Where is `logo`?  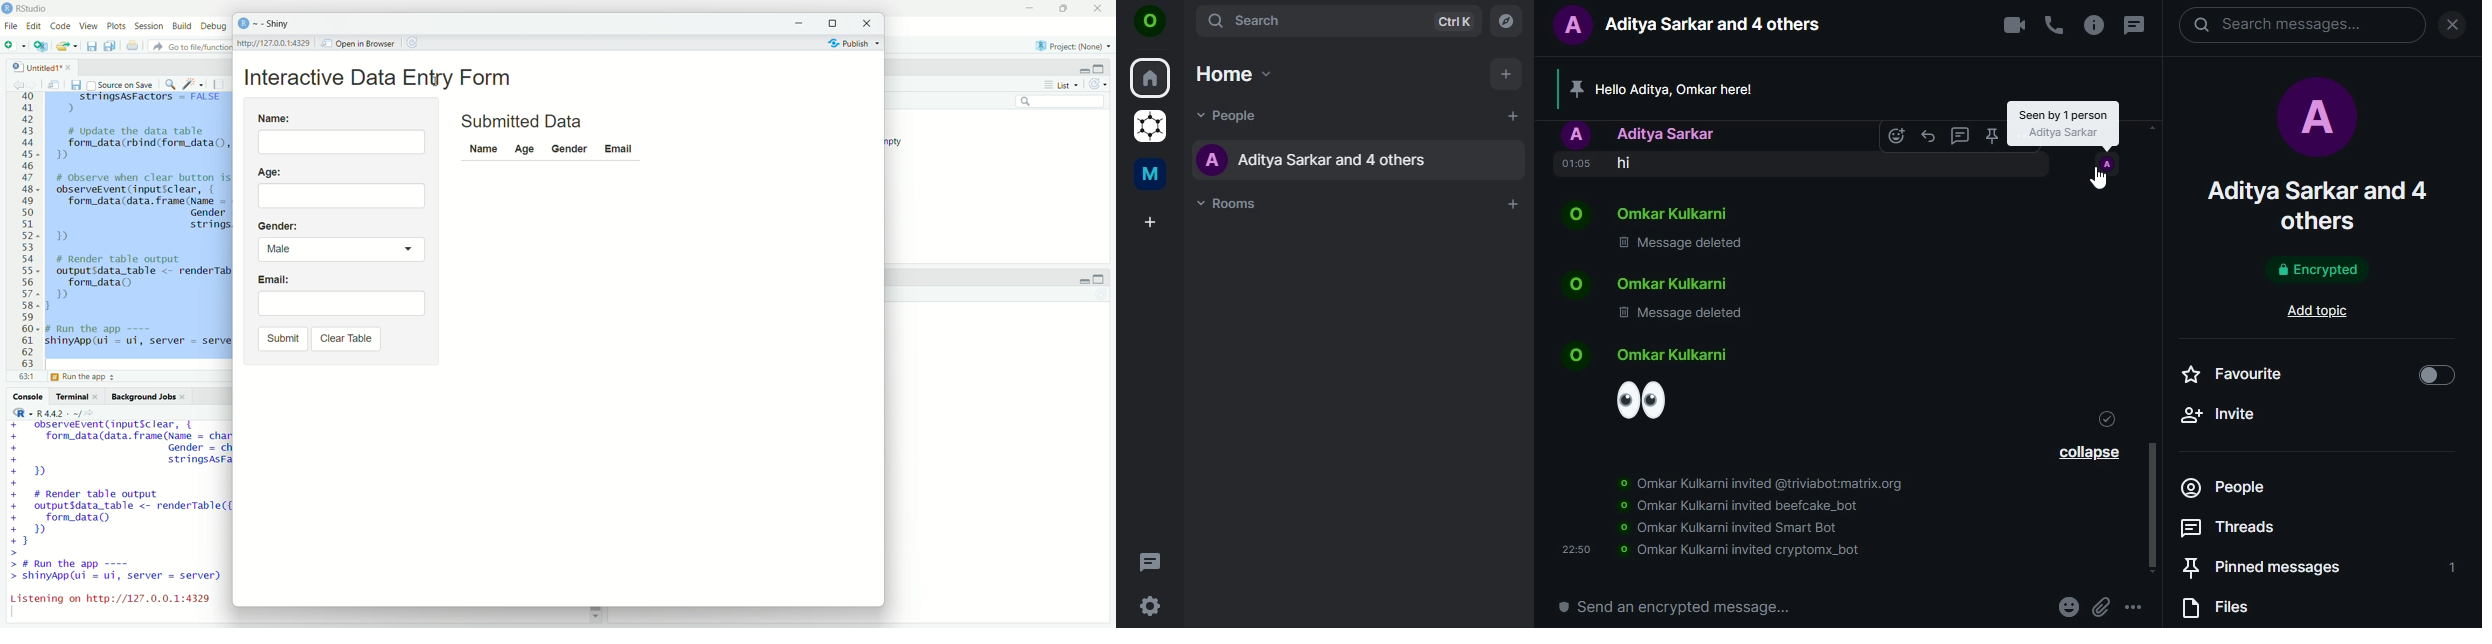
logo is located at coordinates (242, 24).